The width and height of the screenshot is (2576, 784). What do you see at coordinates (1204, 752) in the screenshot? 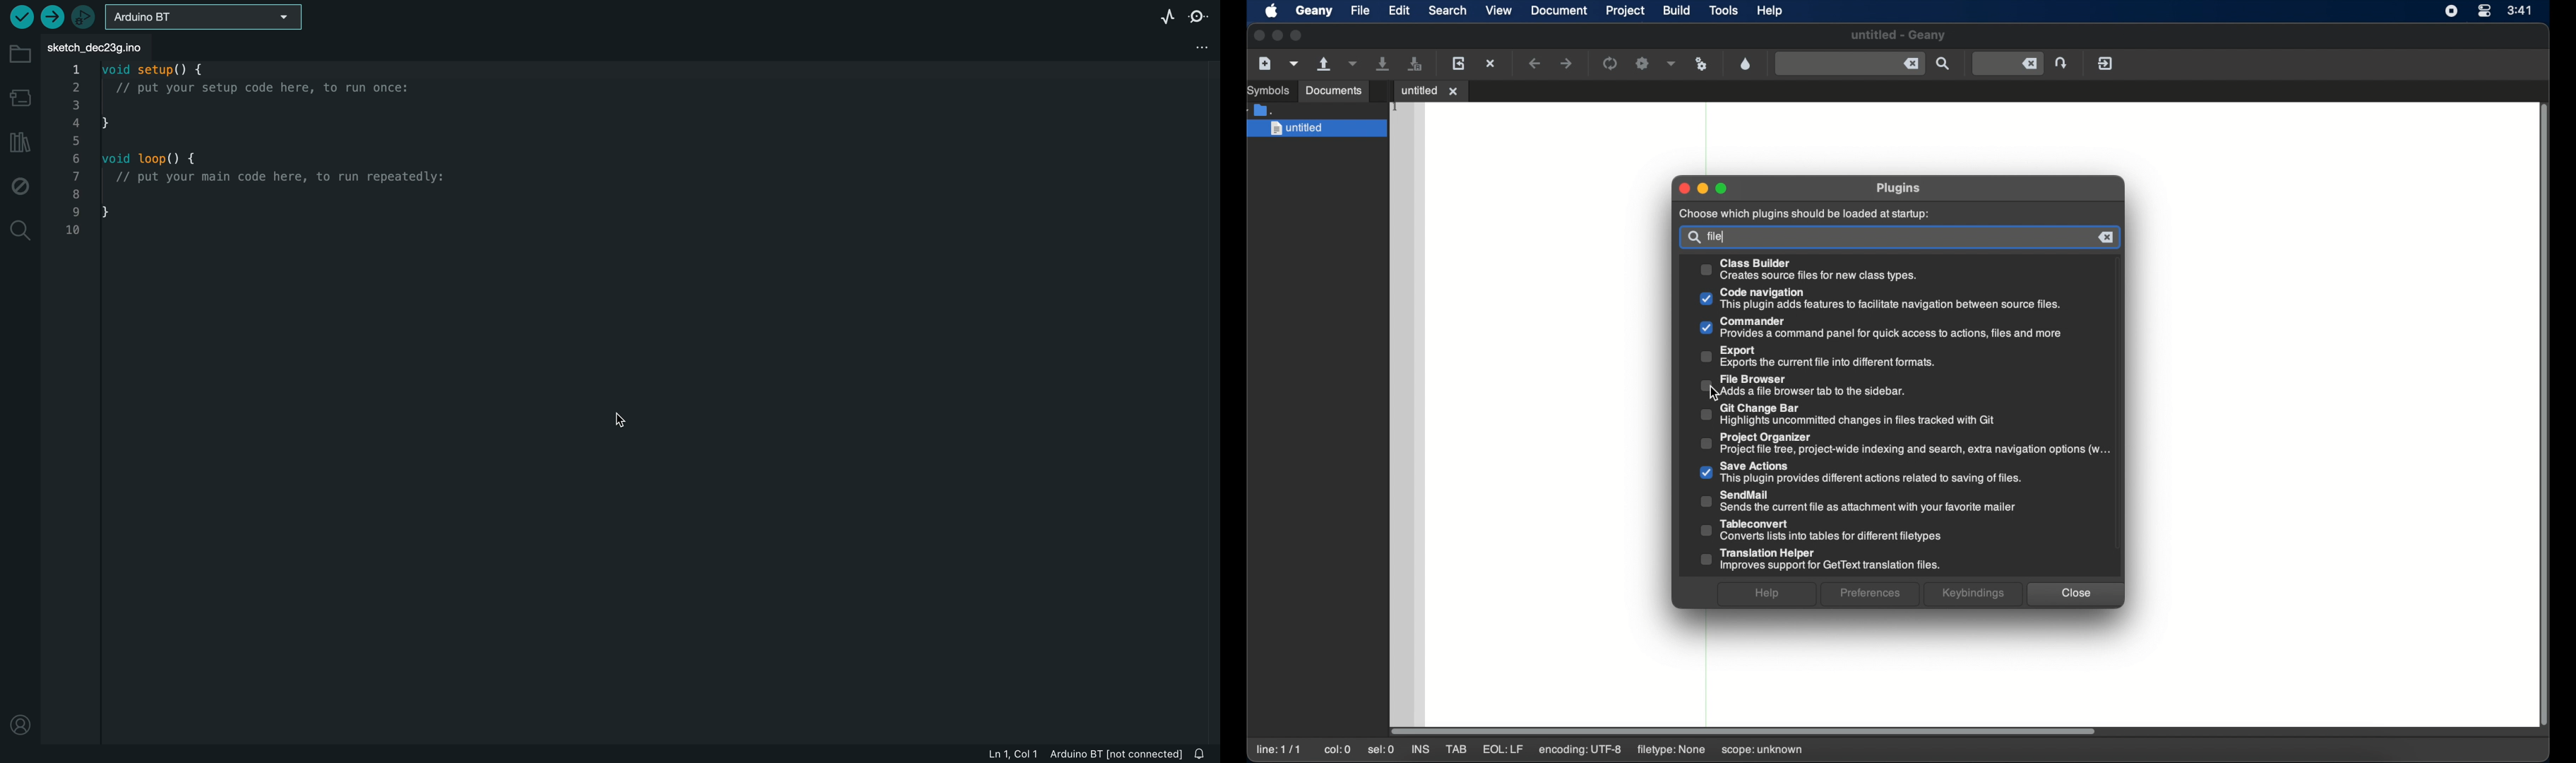
I see `notification` at bounding box center [1204, 752].